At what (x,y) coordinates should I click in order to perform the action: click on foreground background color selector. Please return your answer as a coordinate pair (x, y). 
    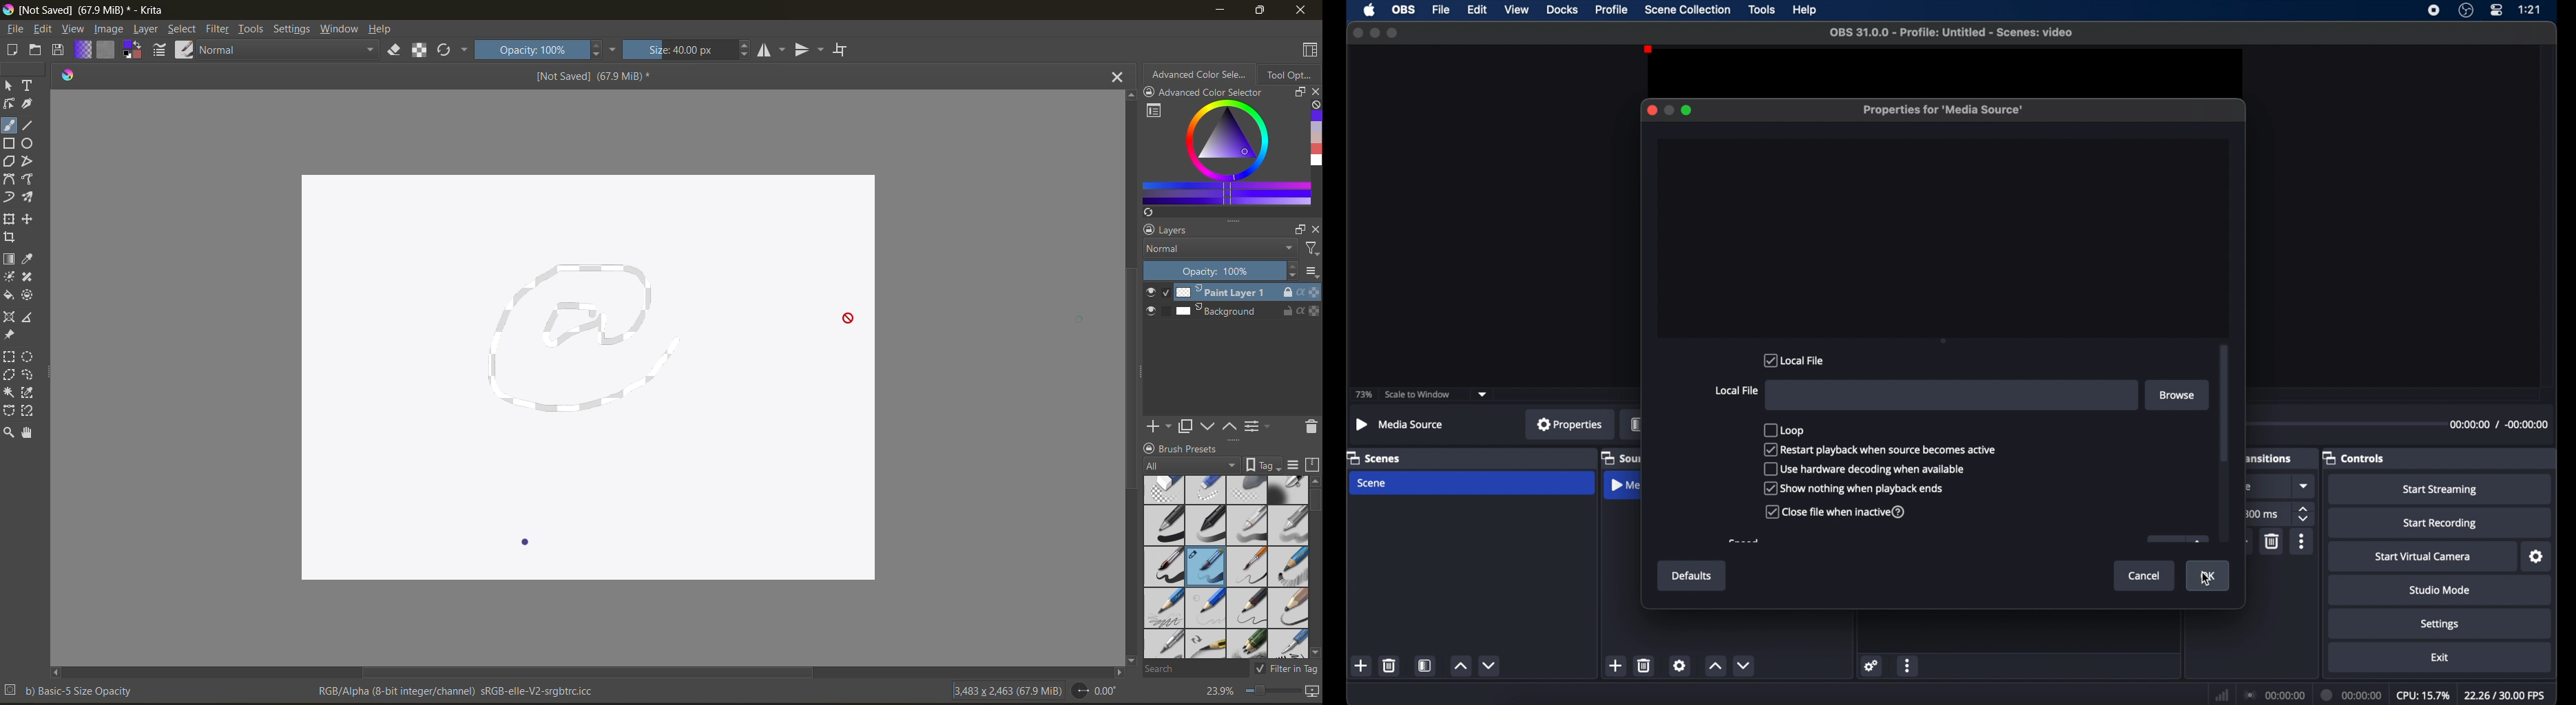
    Looking at the image, I should click on (133, 51).